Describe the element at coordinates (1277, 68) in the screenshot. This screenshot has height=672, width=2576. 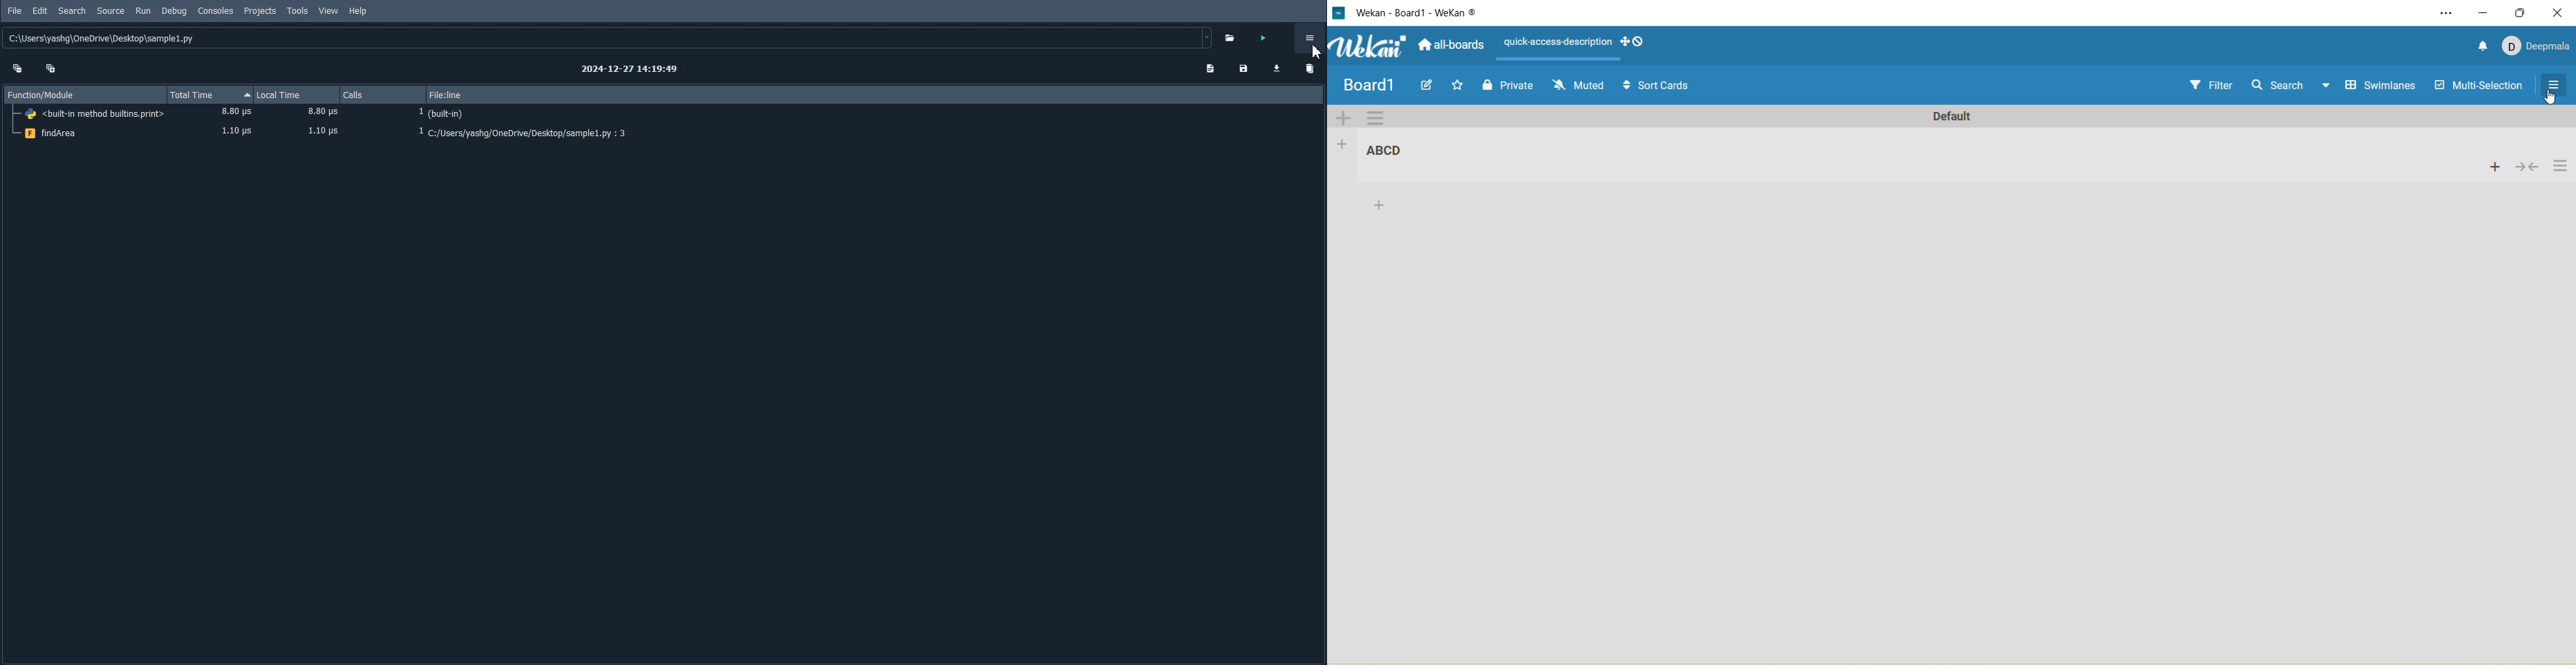
I see `Load profiling data for comparison` at that location.